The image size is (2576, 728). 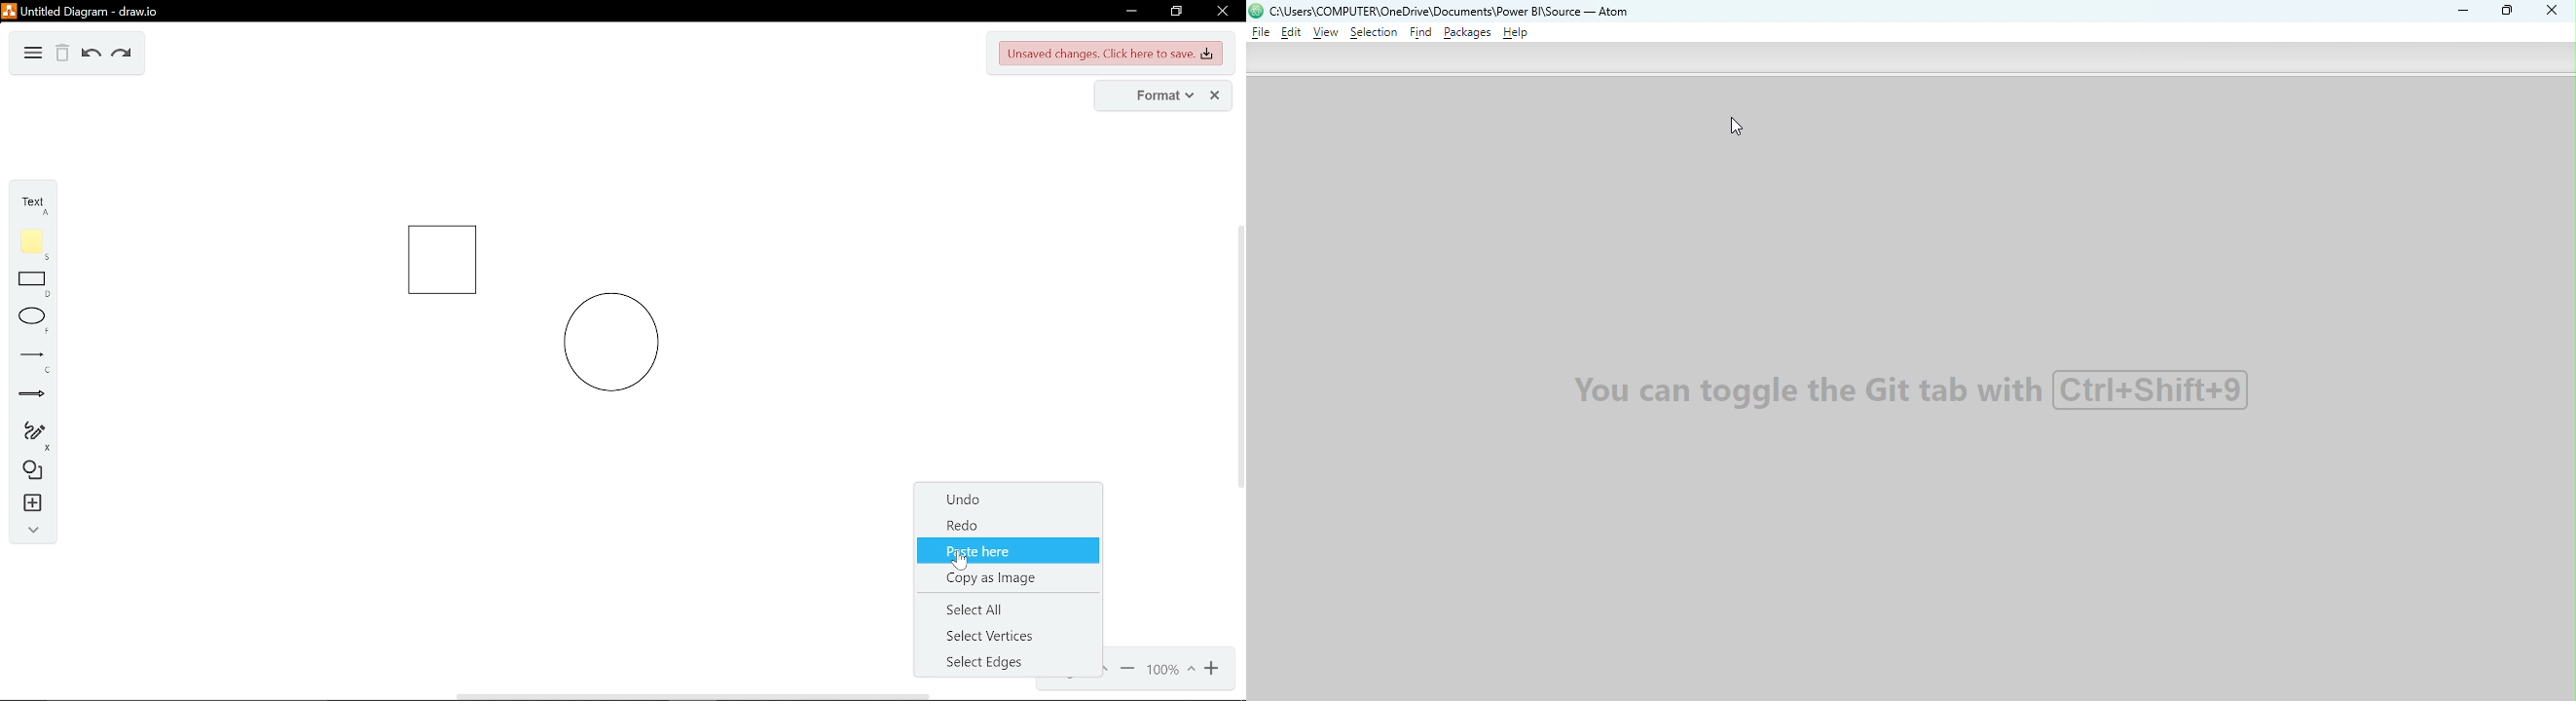 I want to click on Find, so click(x=1421, y=34).